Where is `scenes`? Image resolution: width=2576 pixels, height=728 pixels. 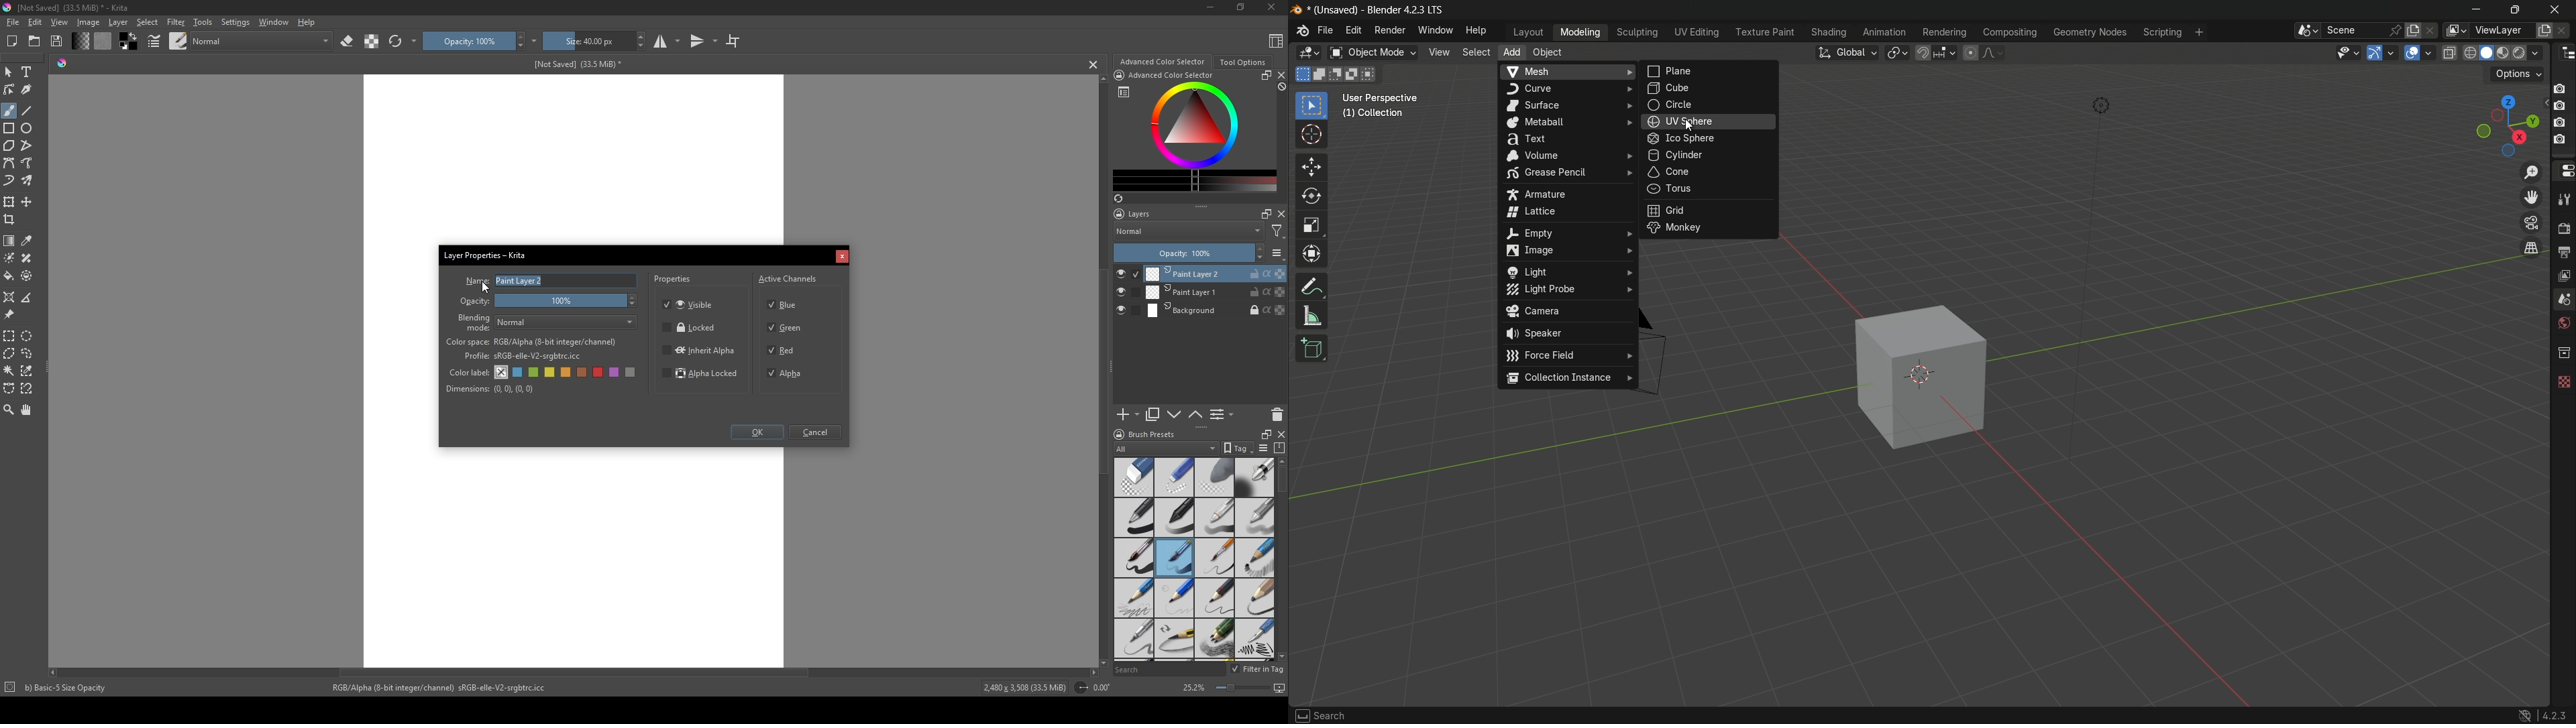 scenes is located at coordinates (2563, 298).